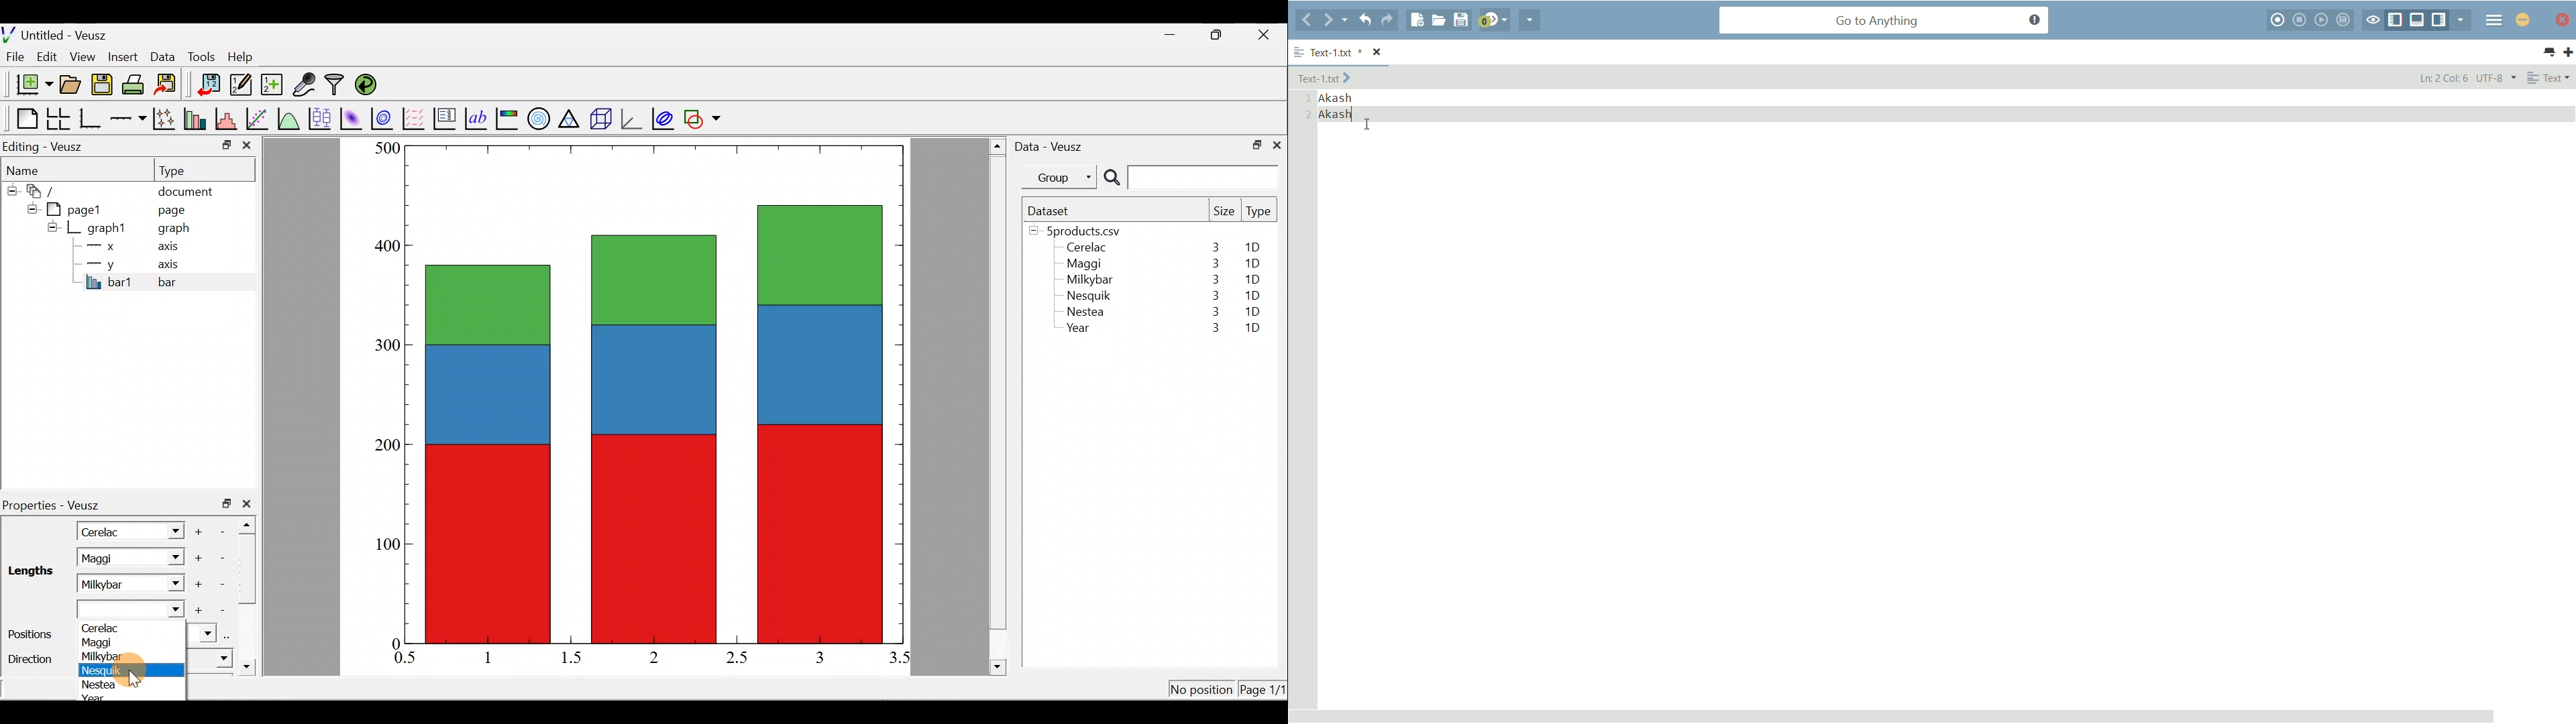 This screenshot has width=2576, height=728. I want to click on Cerelac, so click(1084, 248).